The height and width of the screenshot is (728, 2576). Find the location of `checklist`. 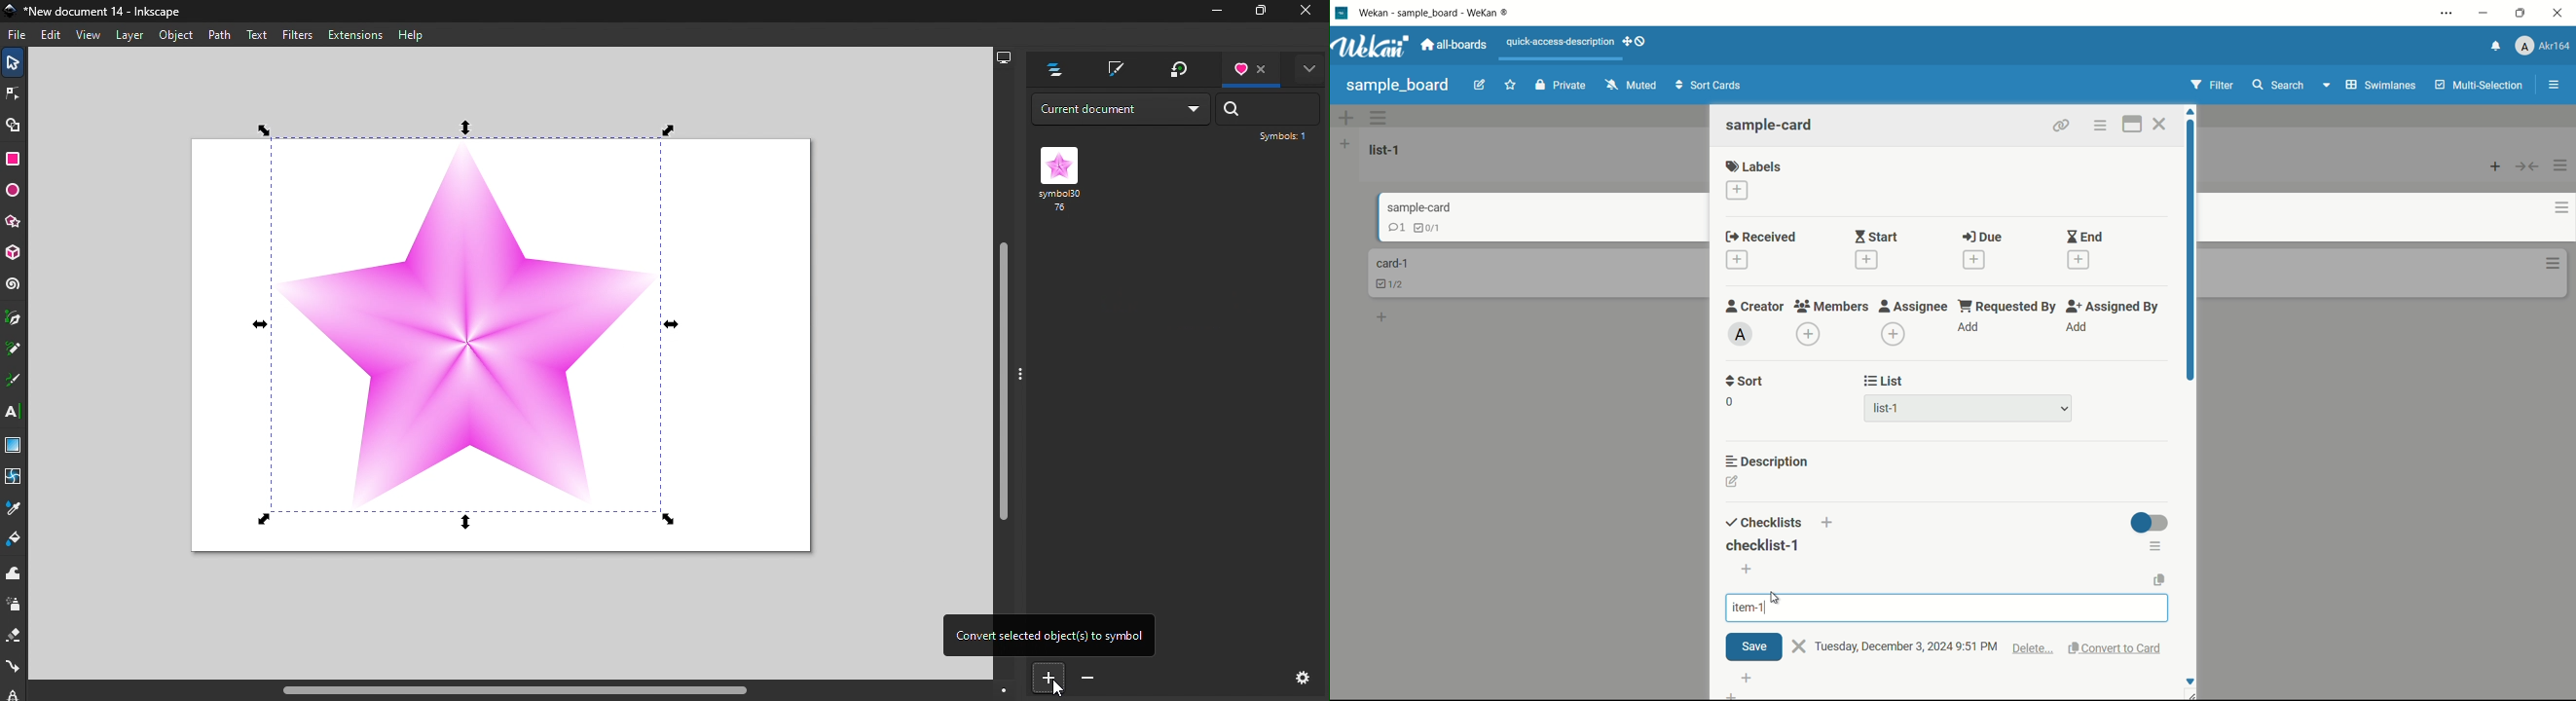

checklist is located at coordinates (1393, 284).